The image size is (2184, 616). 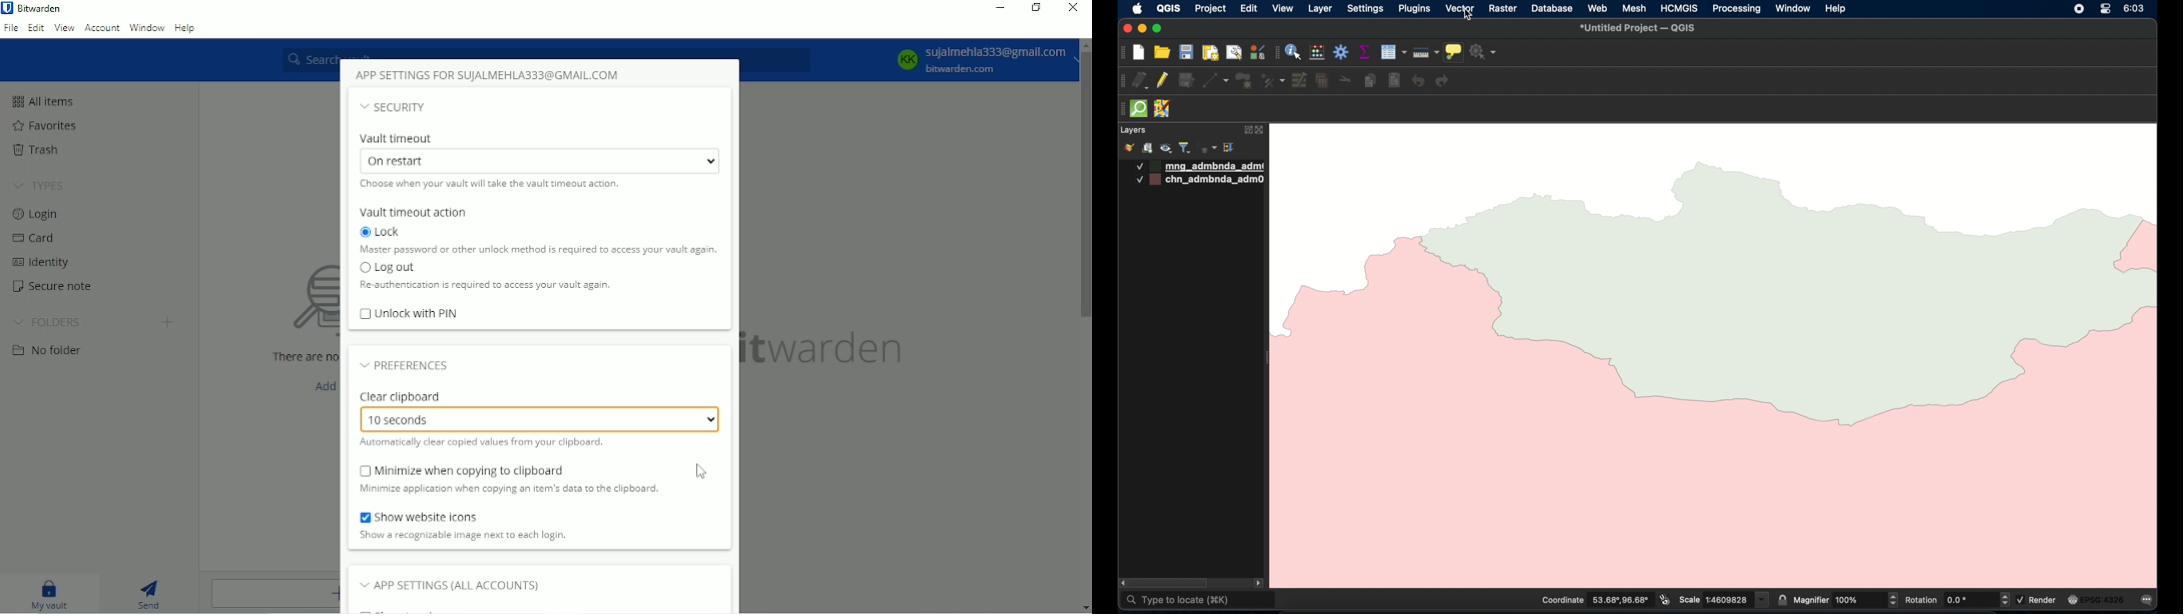 I want to click on vertex tool, so click(x=1273, y=81).